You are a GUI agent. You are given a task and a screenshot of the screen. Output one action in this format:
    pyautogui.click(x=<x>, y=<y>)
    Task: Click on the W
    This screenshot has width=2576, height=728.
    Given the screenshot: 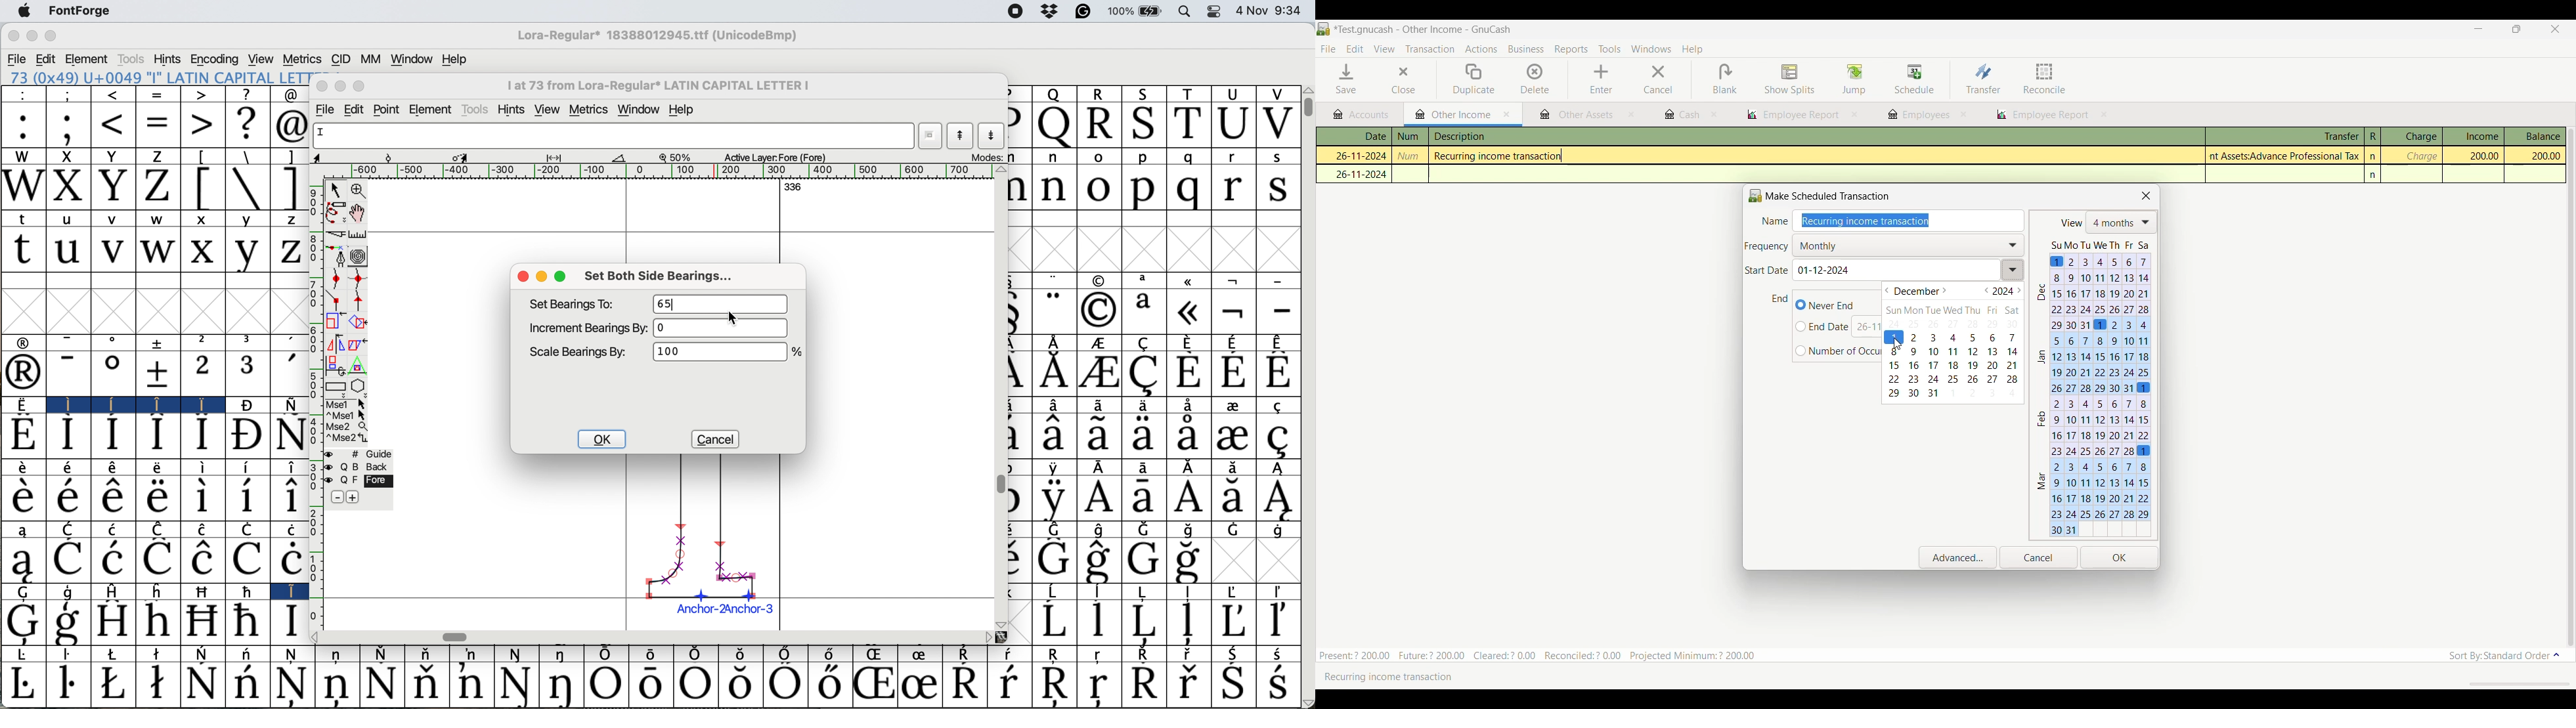 What is the action you would take?
    pyautogui.click(x=22, y=156)
    